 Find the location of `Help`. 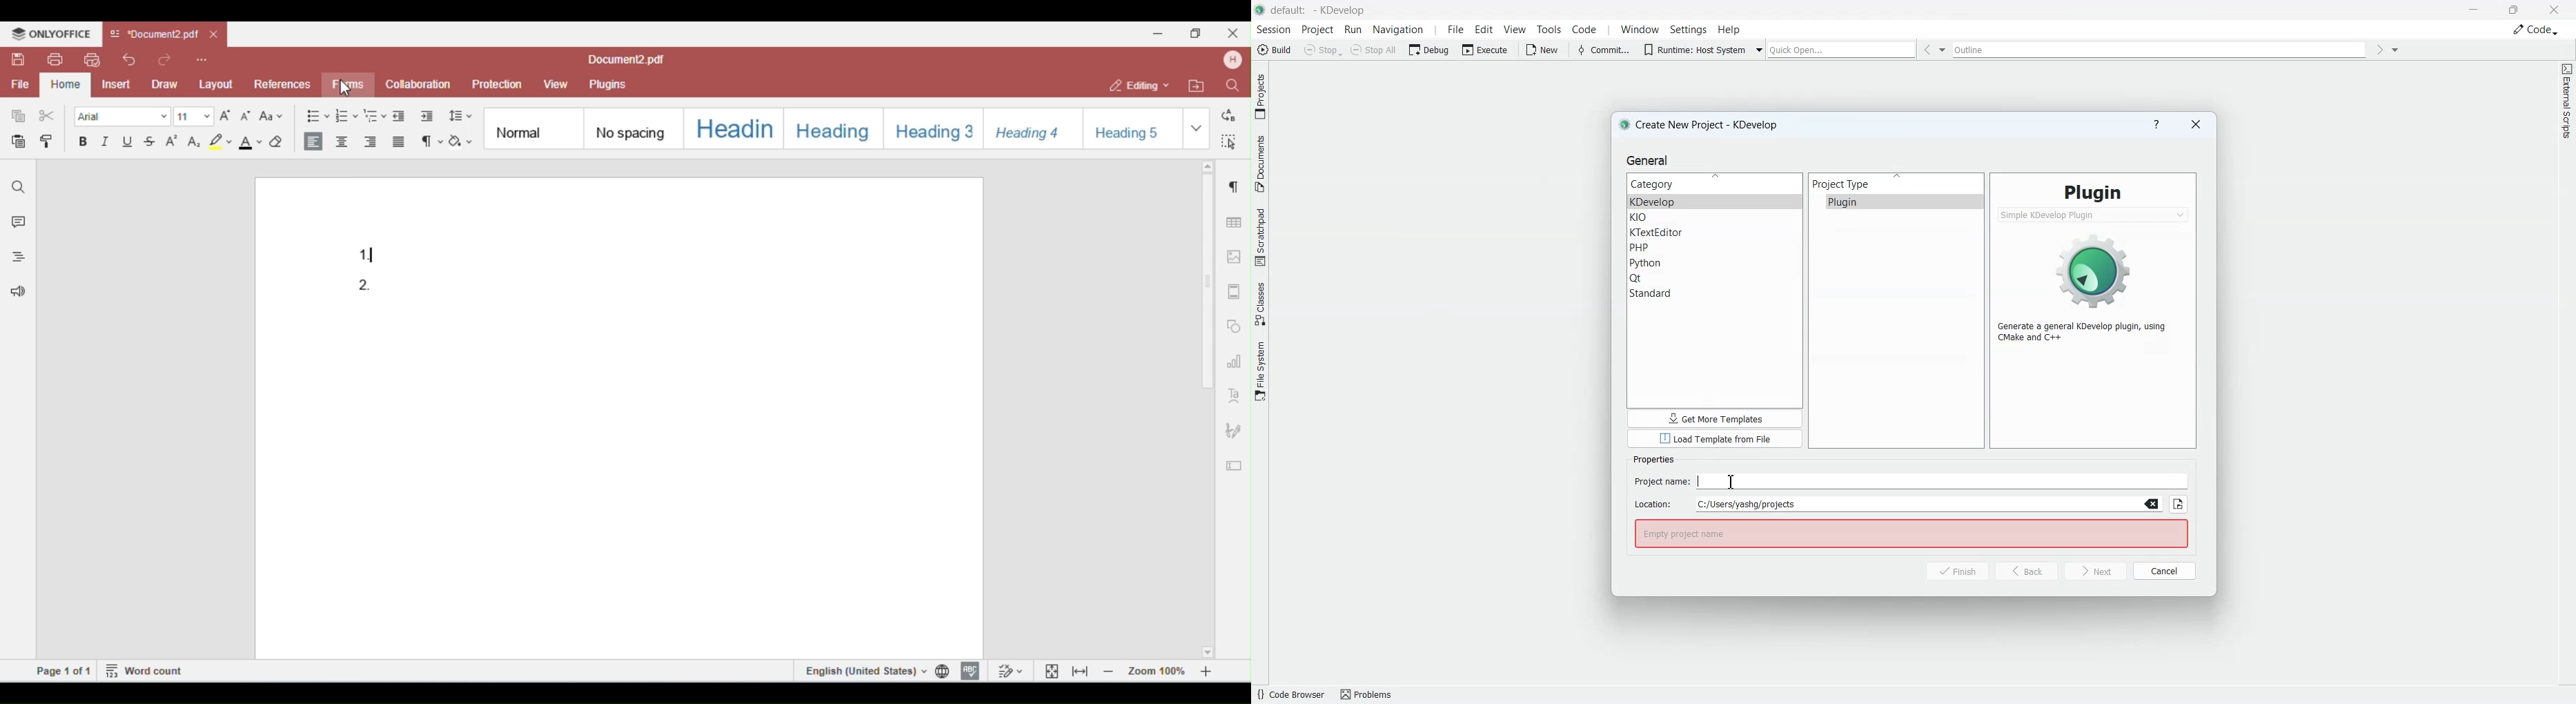

Help is located at coordinates (2156, 125).